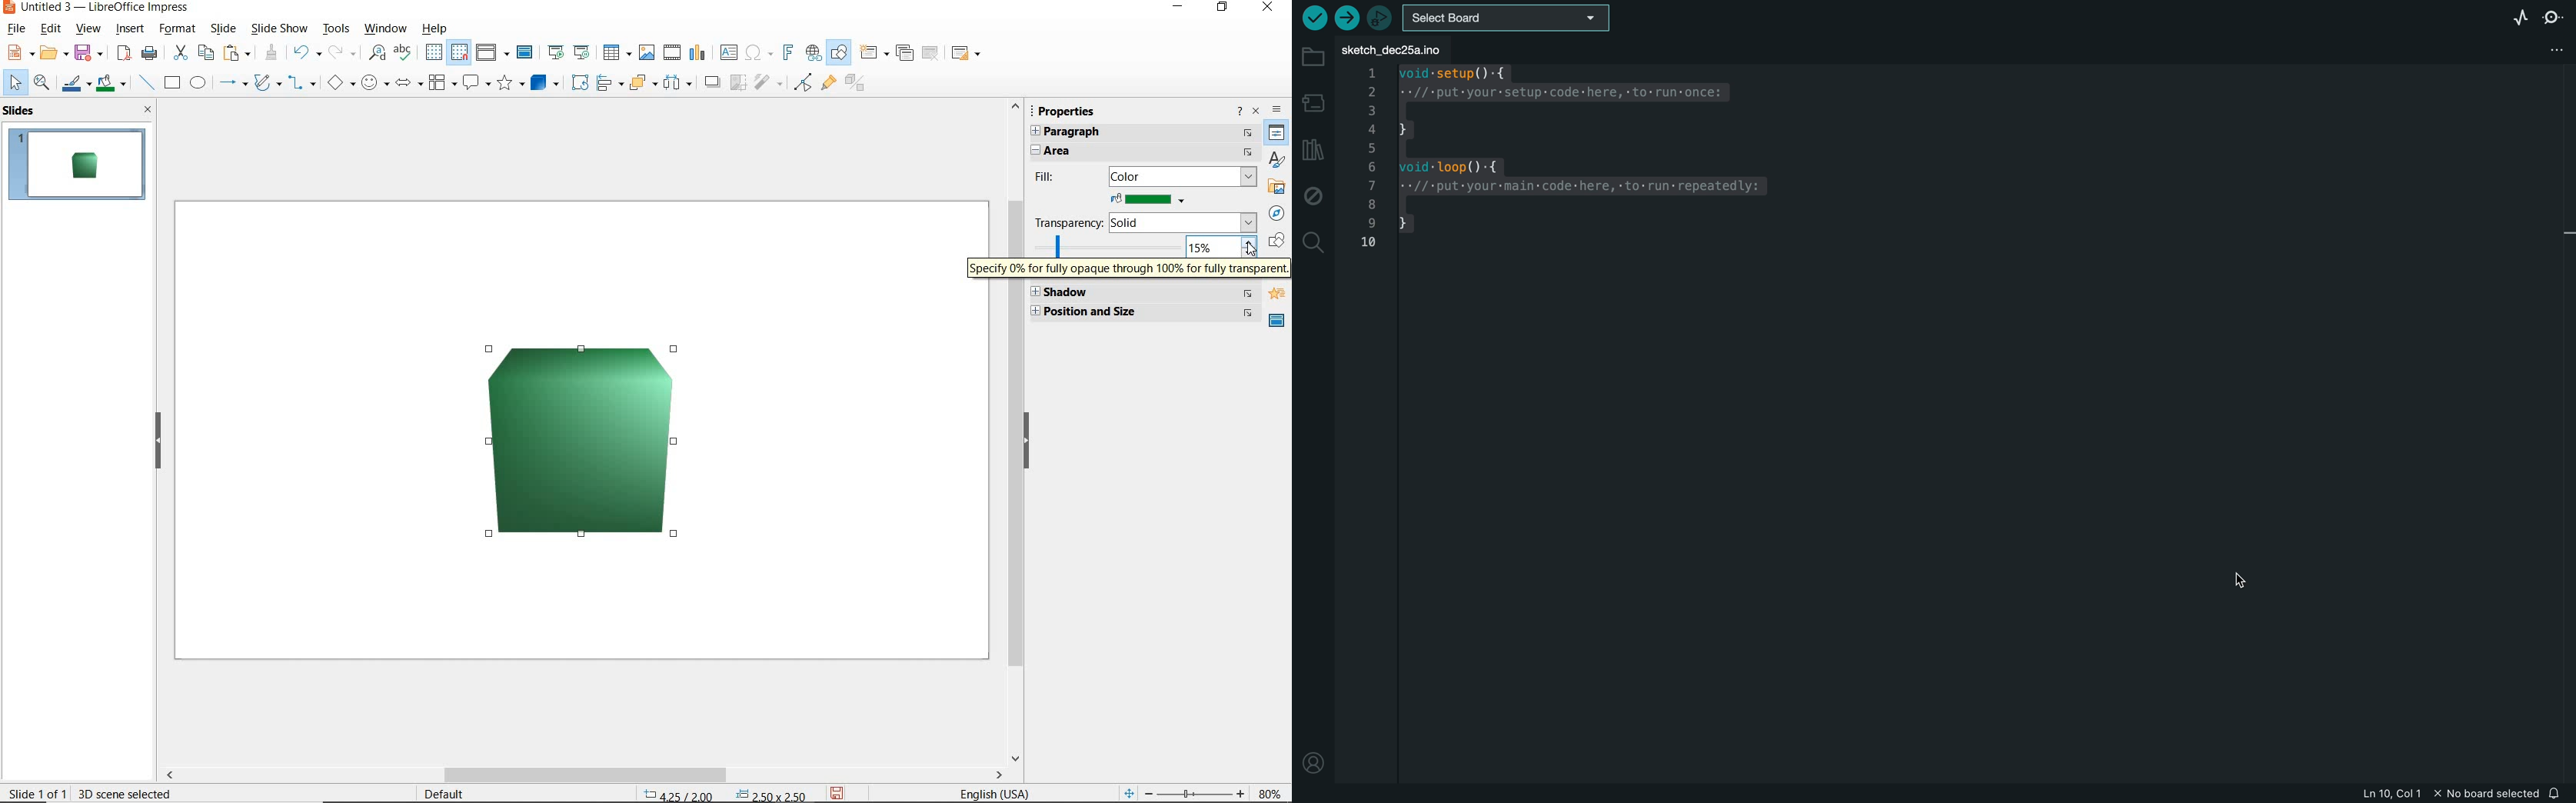  What do you see at coordinates (1029, 443) in the screenshot?
I see `HIDE` at bounding box center [1029, 443].